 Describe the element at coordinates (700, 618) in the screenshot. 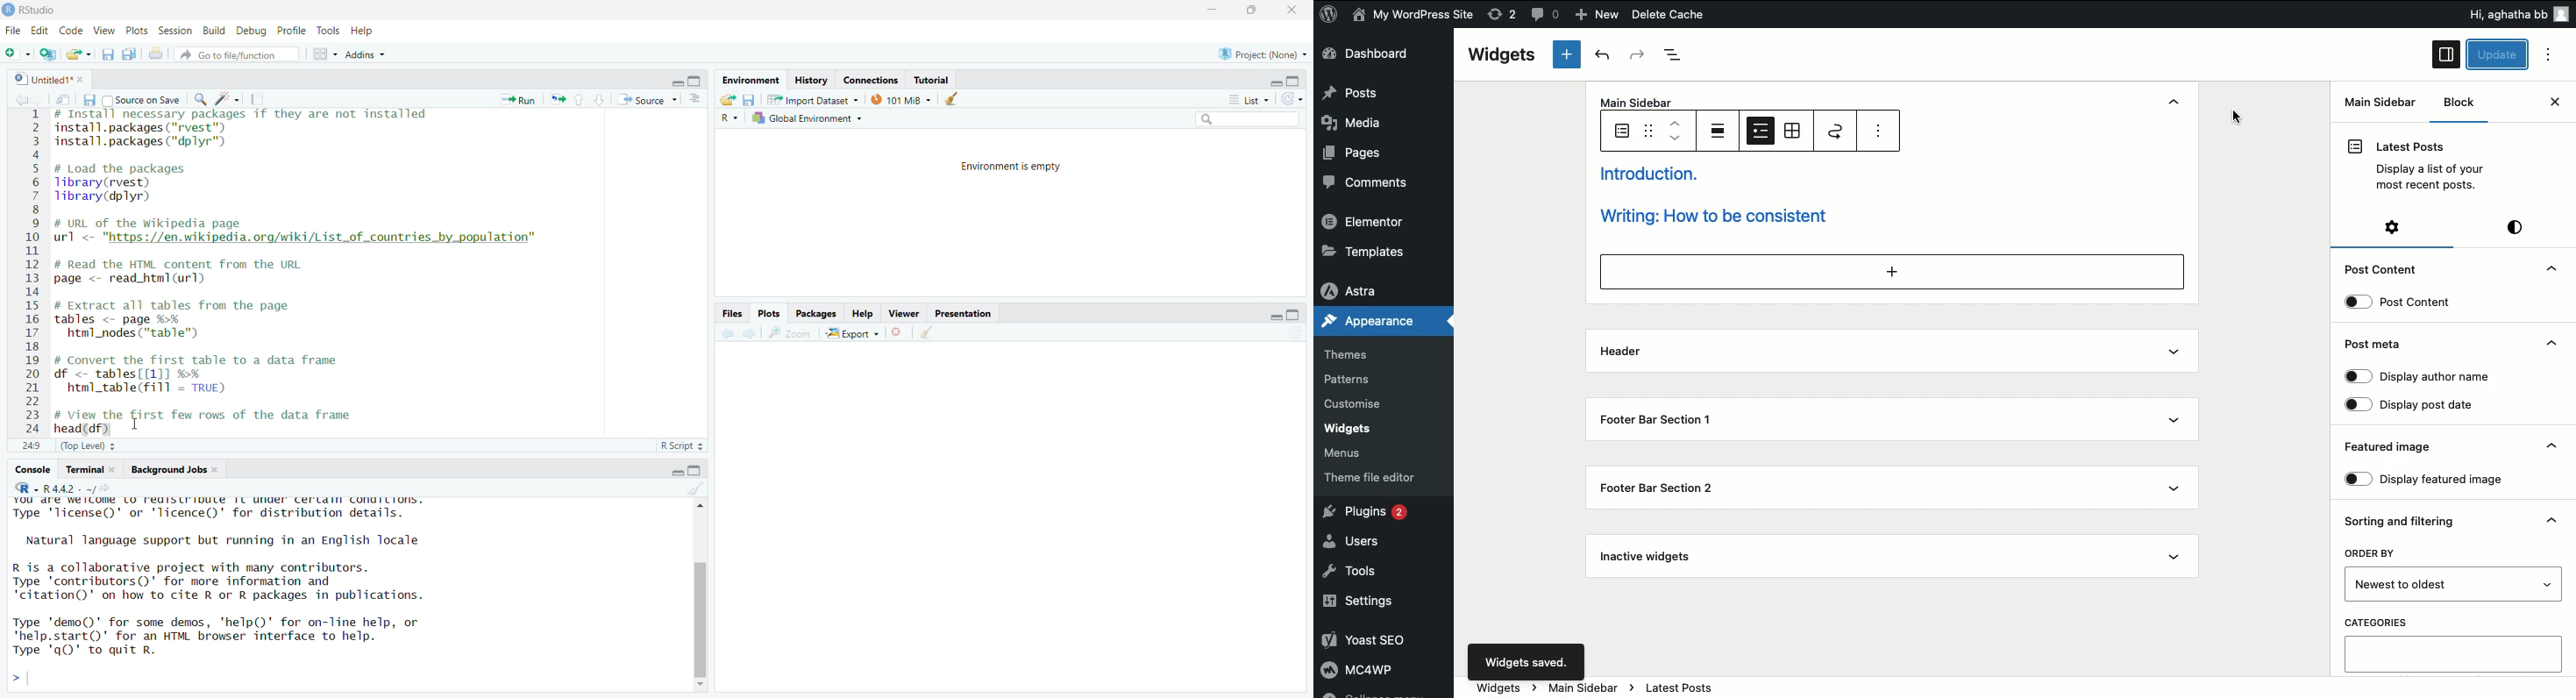

I see `scroll bar` at that location.